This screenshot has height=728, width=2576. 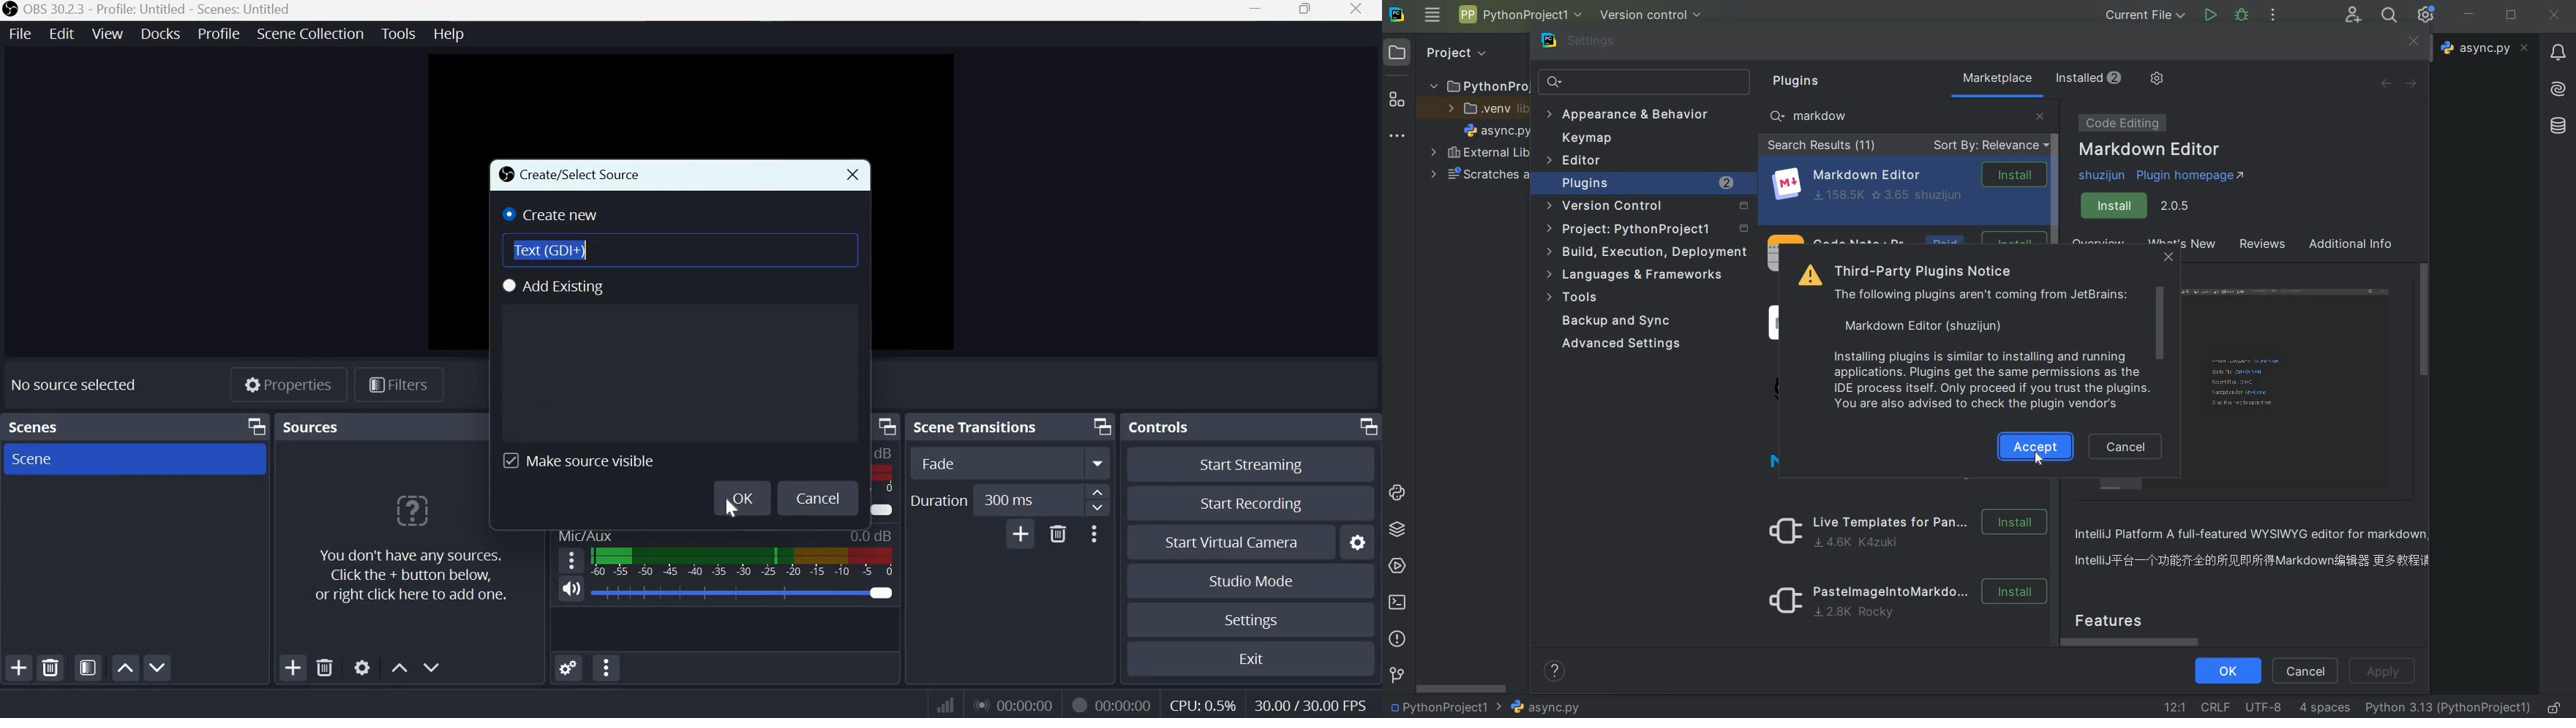 What do you see at coordinates (1432, 18) in the screenshot?
I see `main menu` at bounding box center [1432, 18].